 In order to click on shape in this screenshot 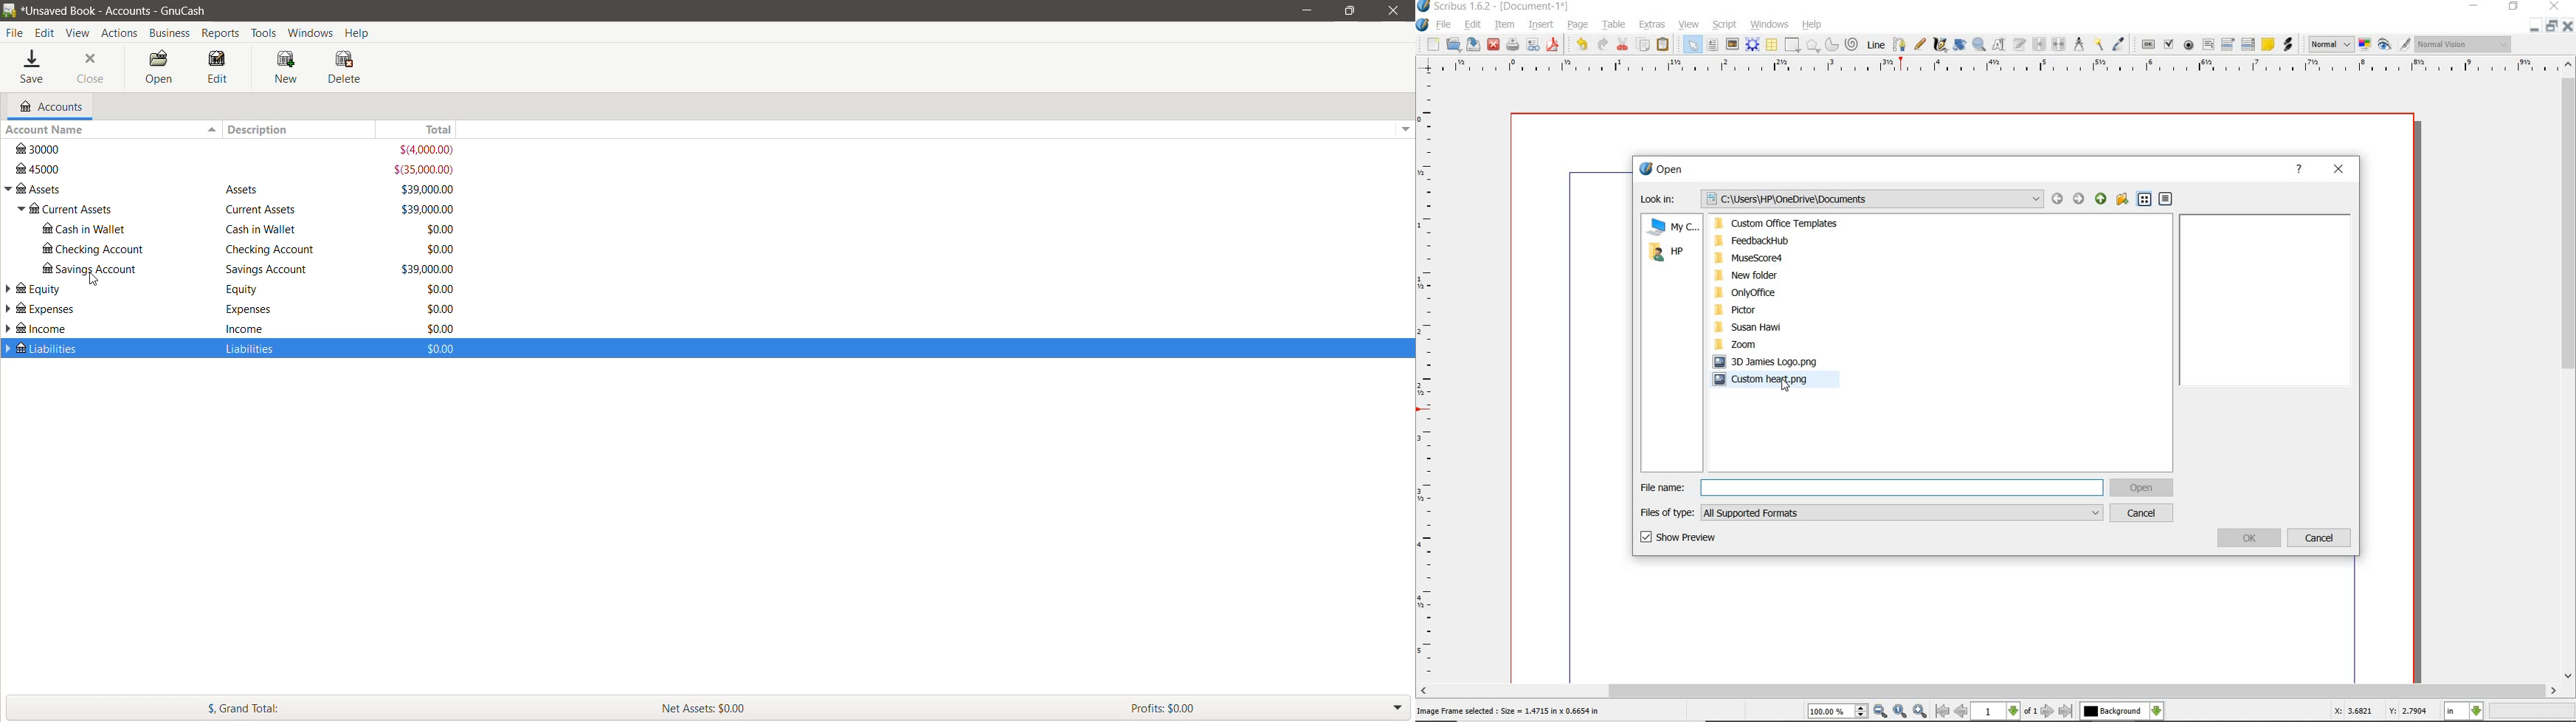, I will do `click(1813, 46)`.